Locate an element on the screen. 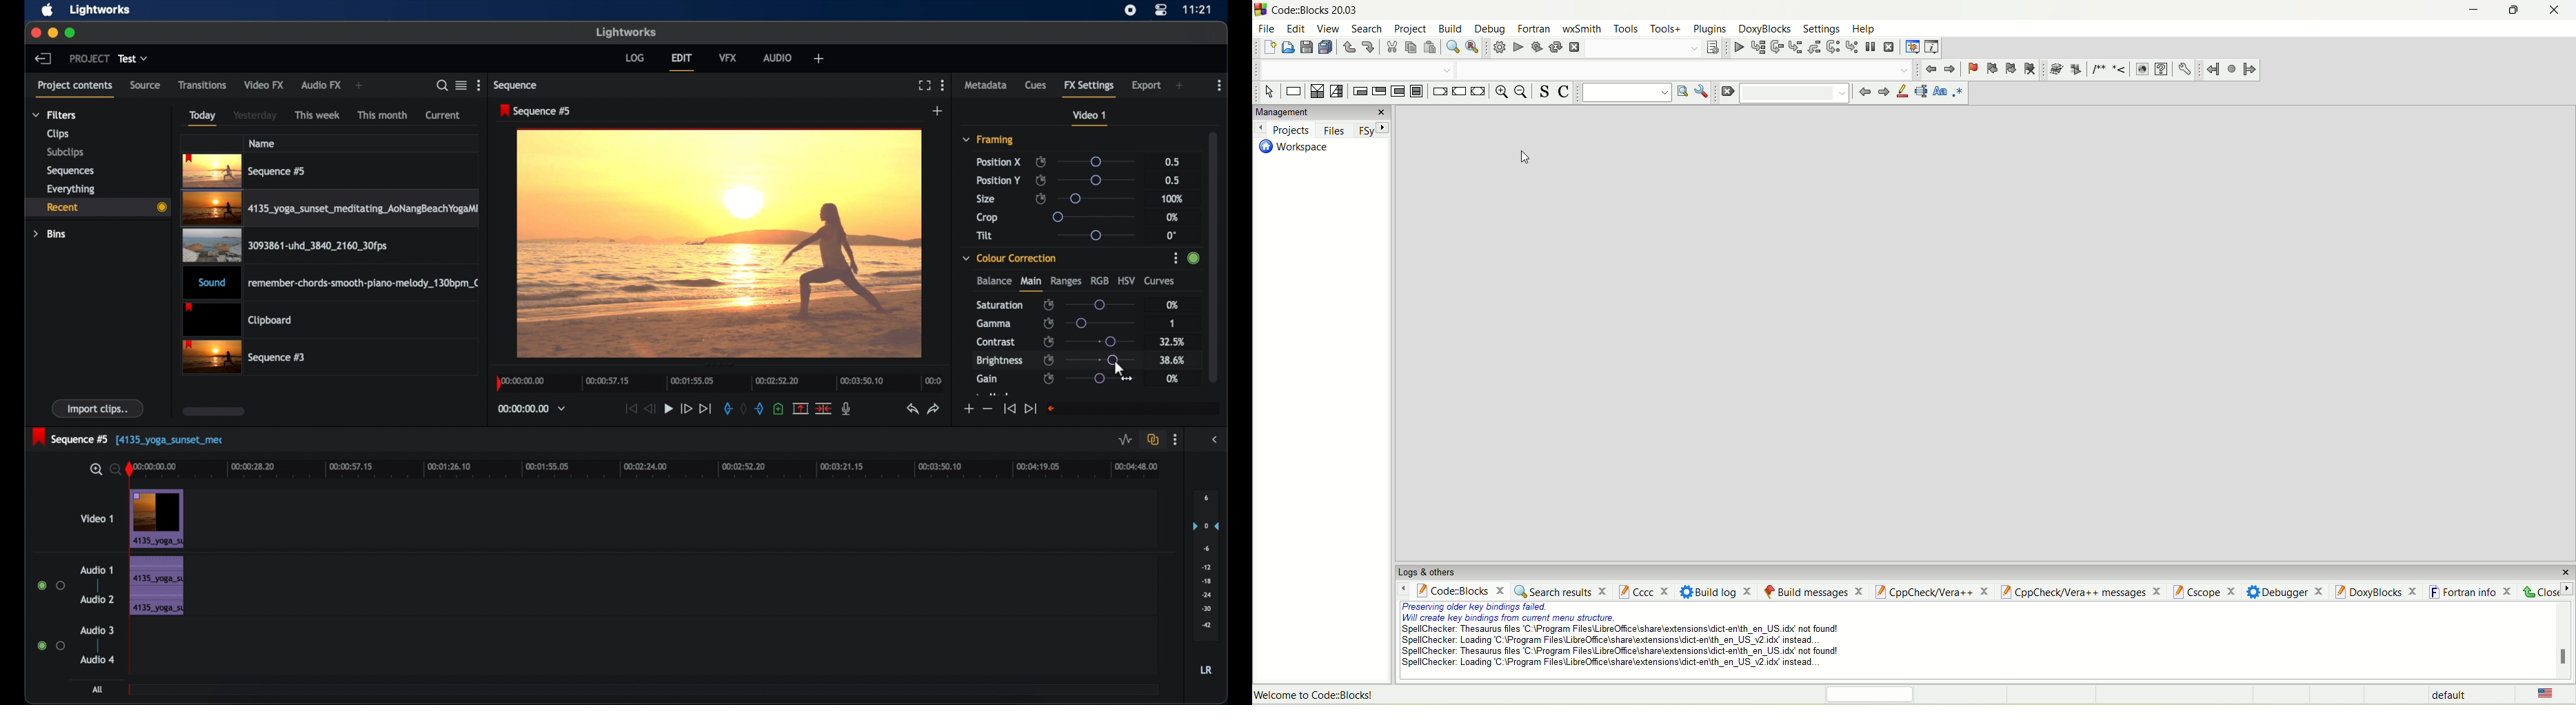  slider is located at coordinates (1101, 359).